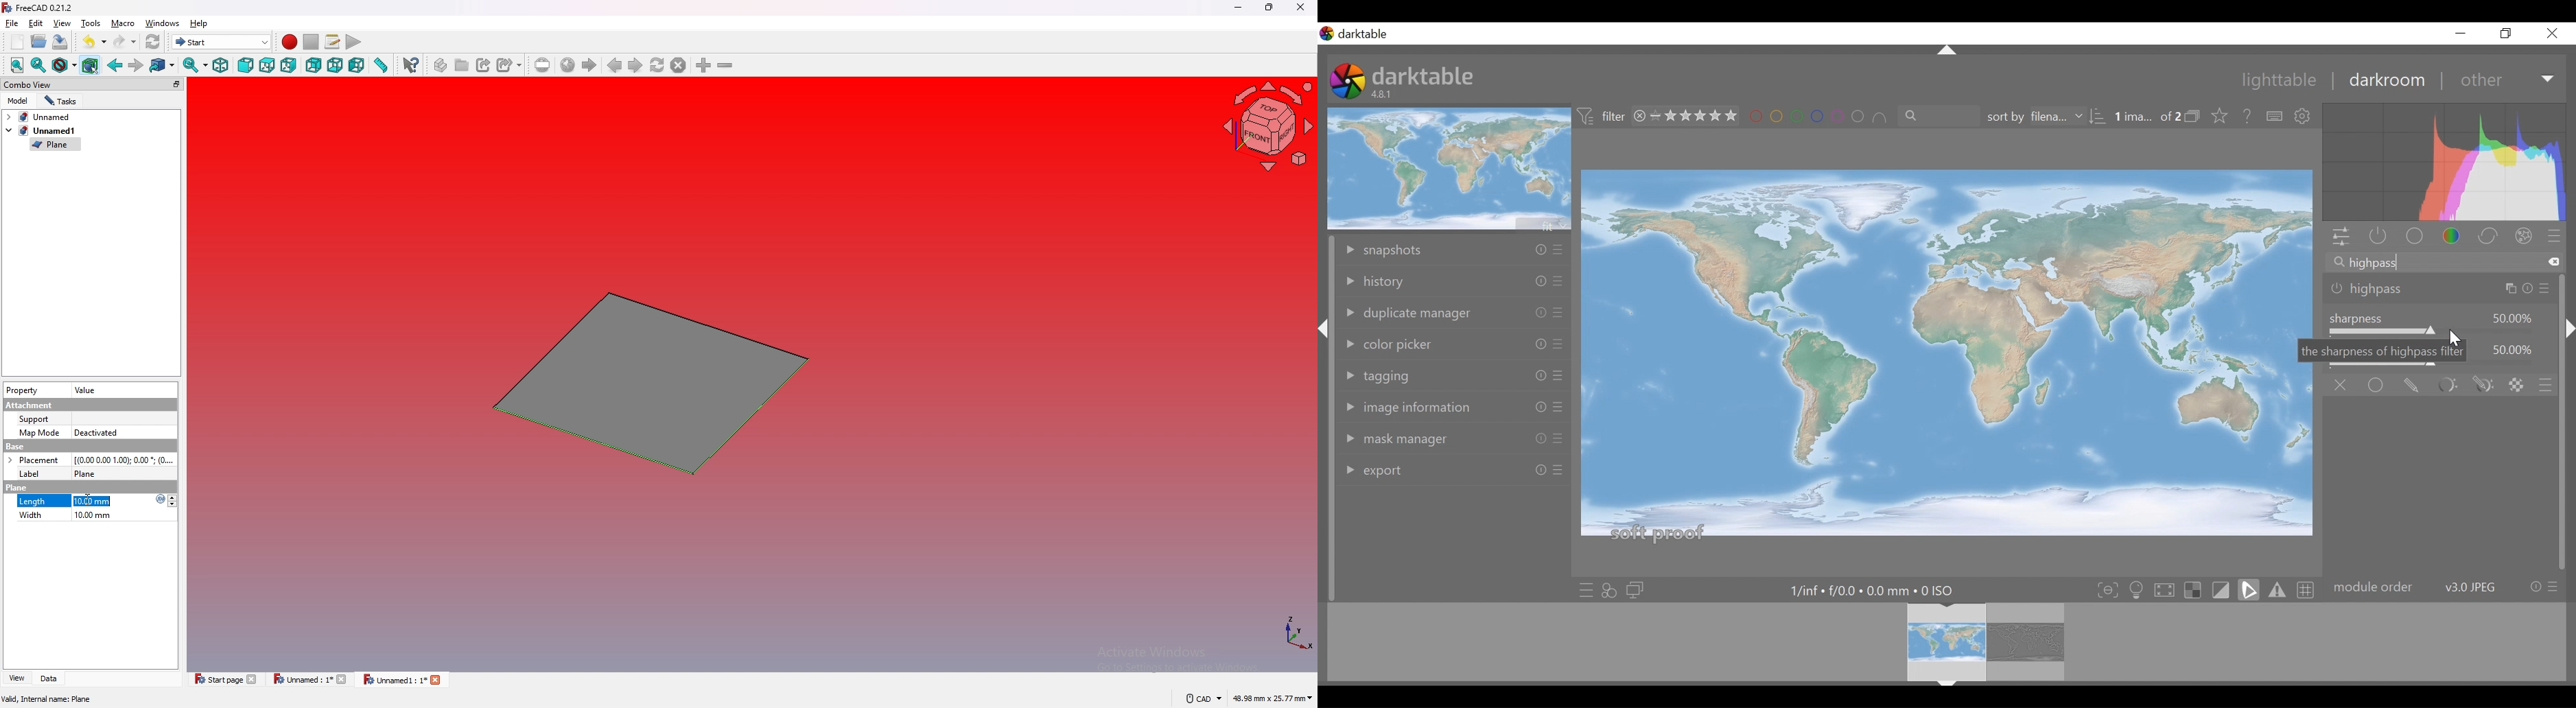 Image resolution: width=2576 pixels, height=728 pixels. Describe the element at coordinates (55, 145) in the screenshot. I see `plane` at that location.